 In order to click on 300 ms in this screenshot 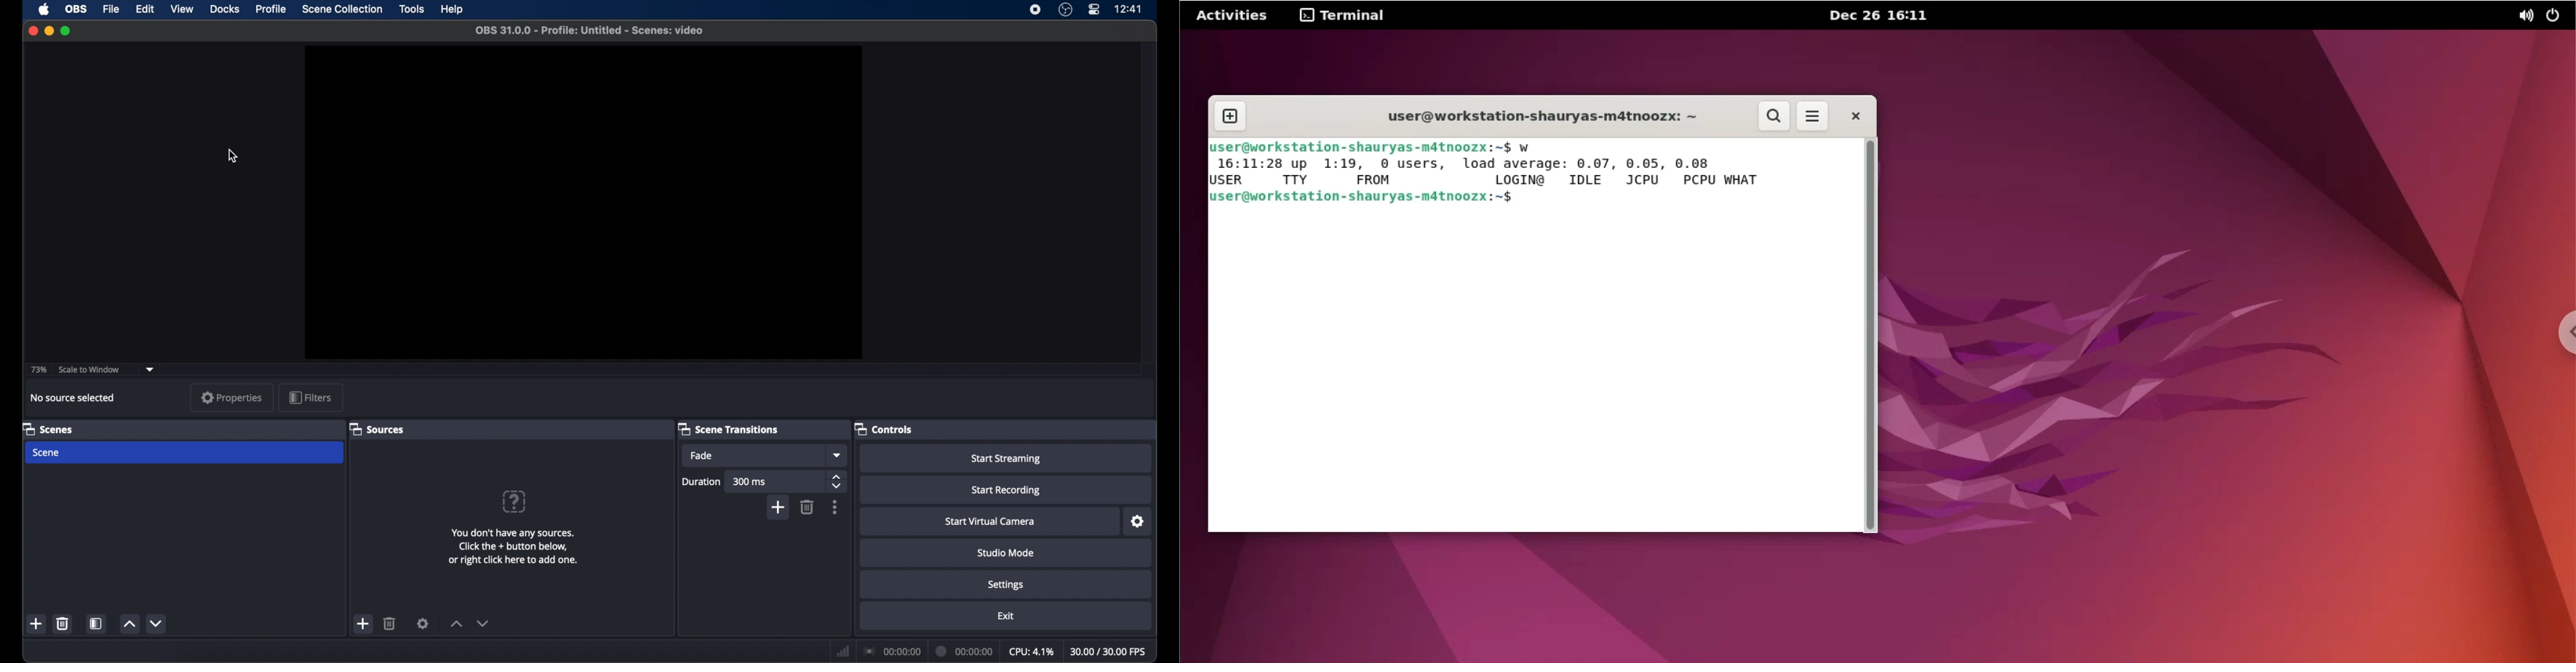, I will do `click(775, 480)`.